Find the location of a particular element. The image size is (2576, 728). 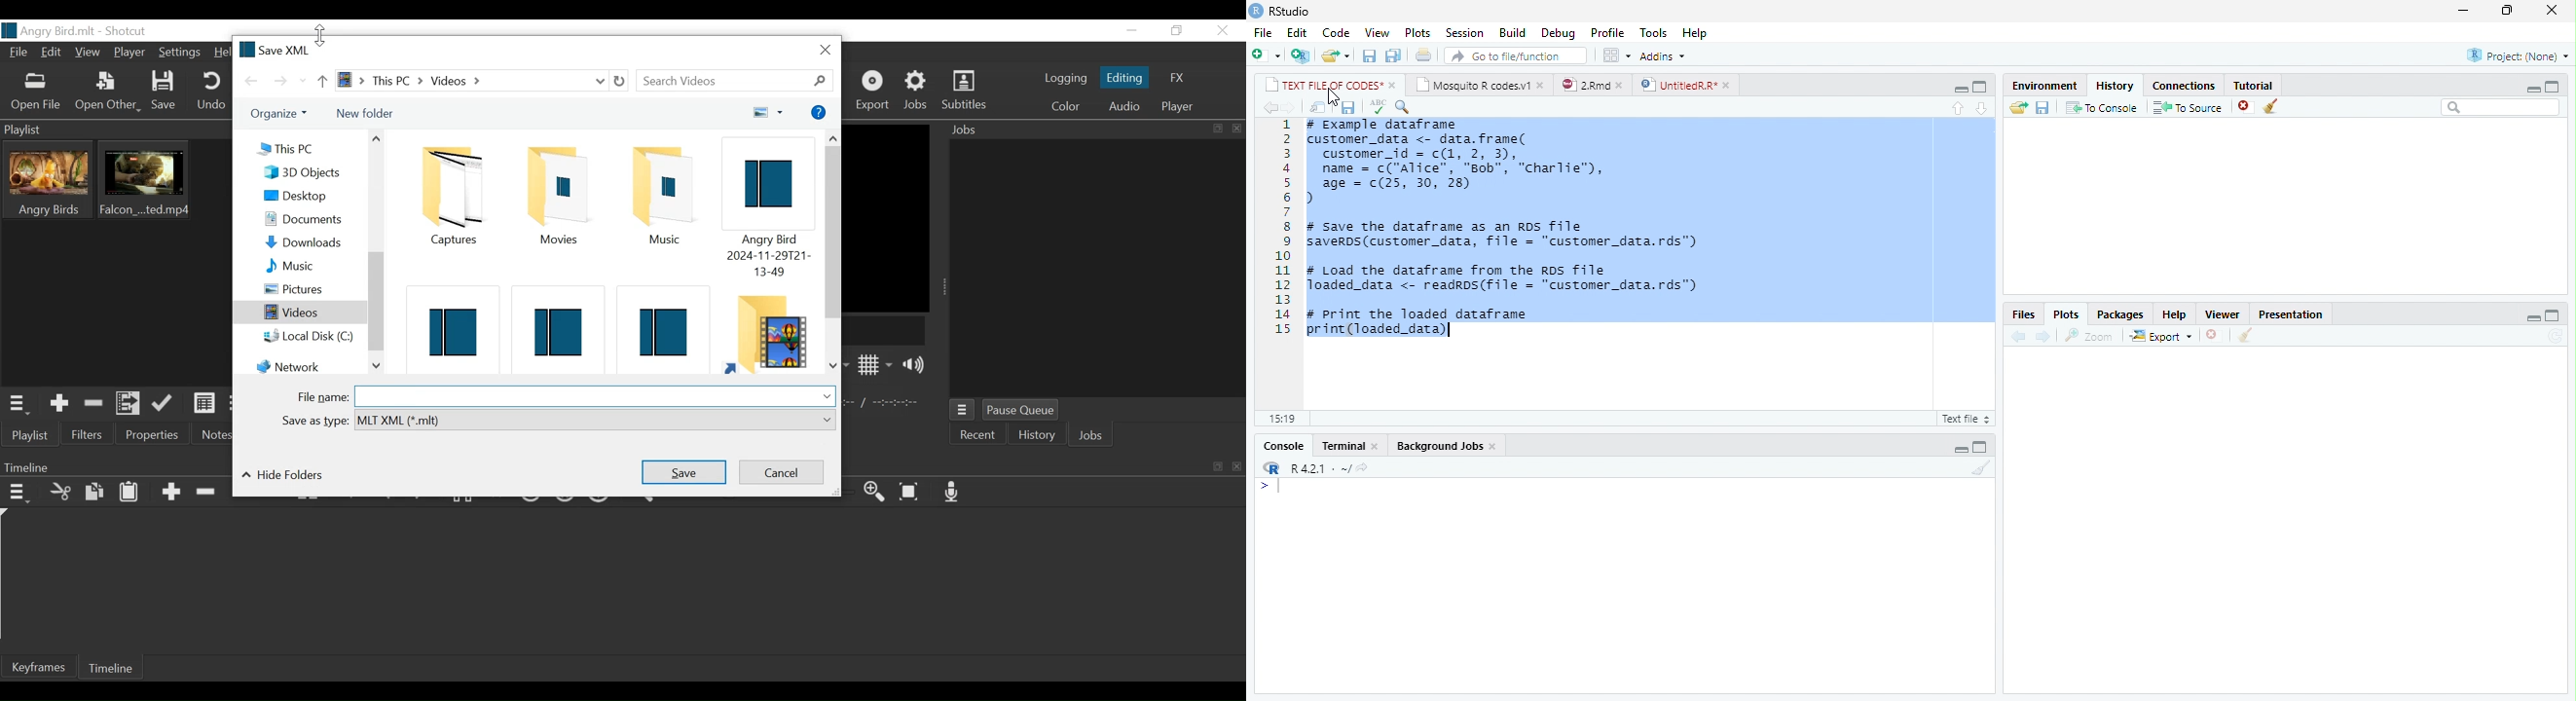

close file is located at coordinates (2247, 106).